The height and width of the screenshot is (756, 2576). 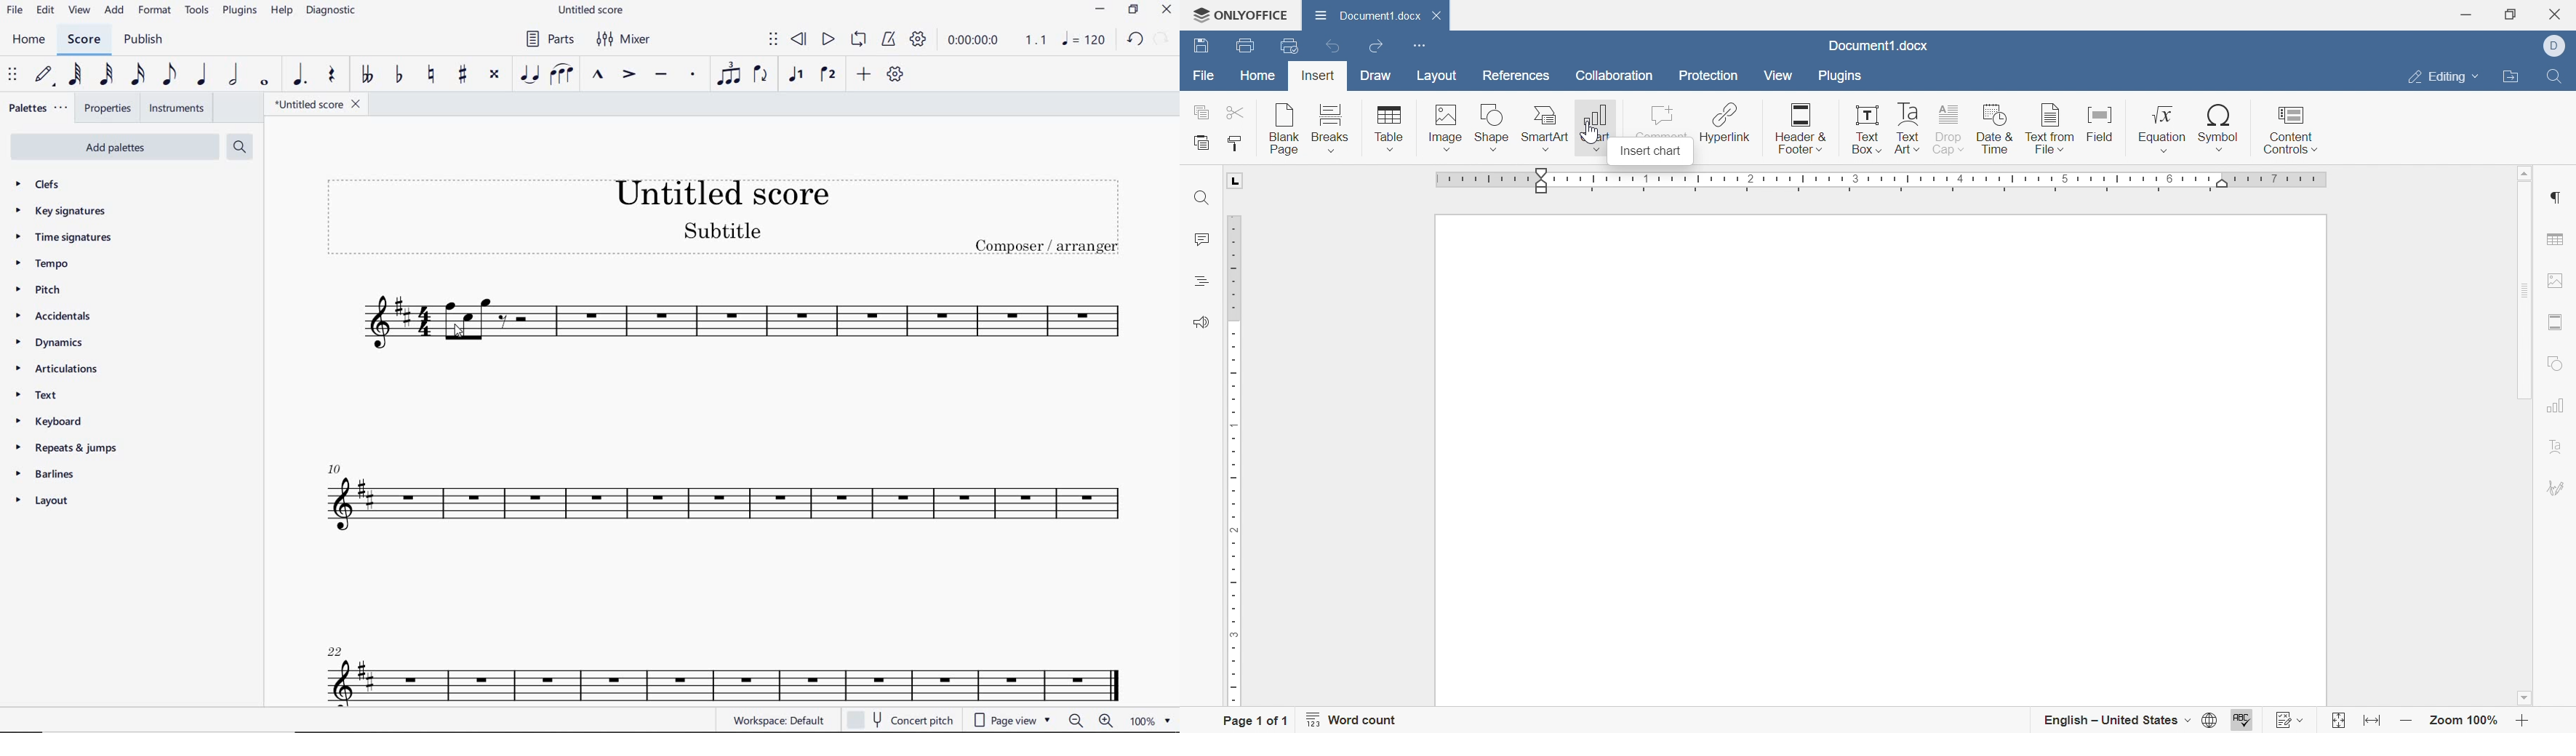 What do you see at coordinates (727, 75) in the screenshot?
I see `TUPLET` at bounding box center [727, 75].